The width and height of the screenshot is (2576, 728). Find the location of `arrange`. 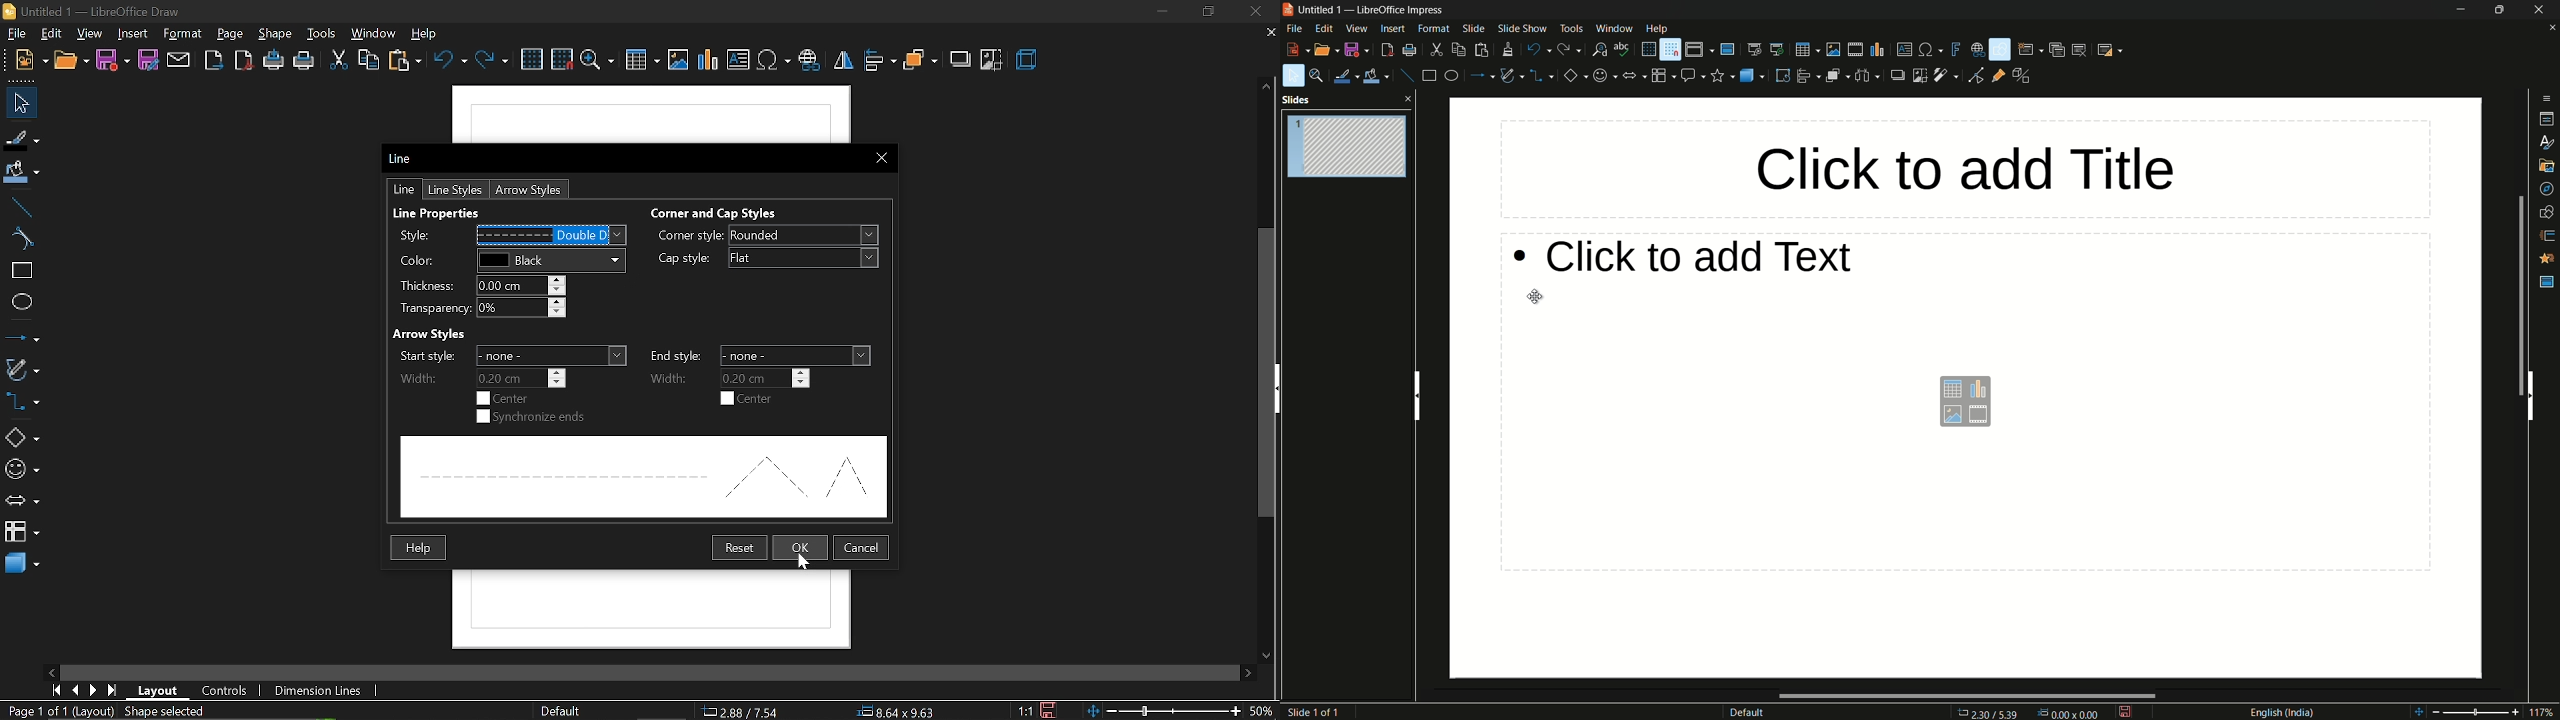

arrange is located at coordinates (1837, 77).